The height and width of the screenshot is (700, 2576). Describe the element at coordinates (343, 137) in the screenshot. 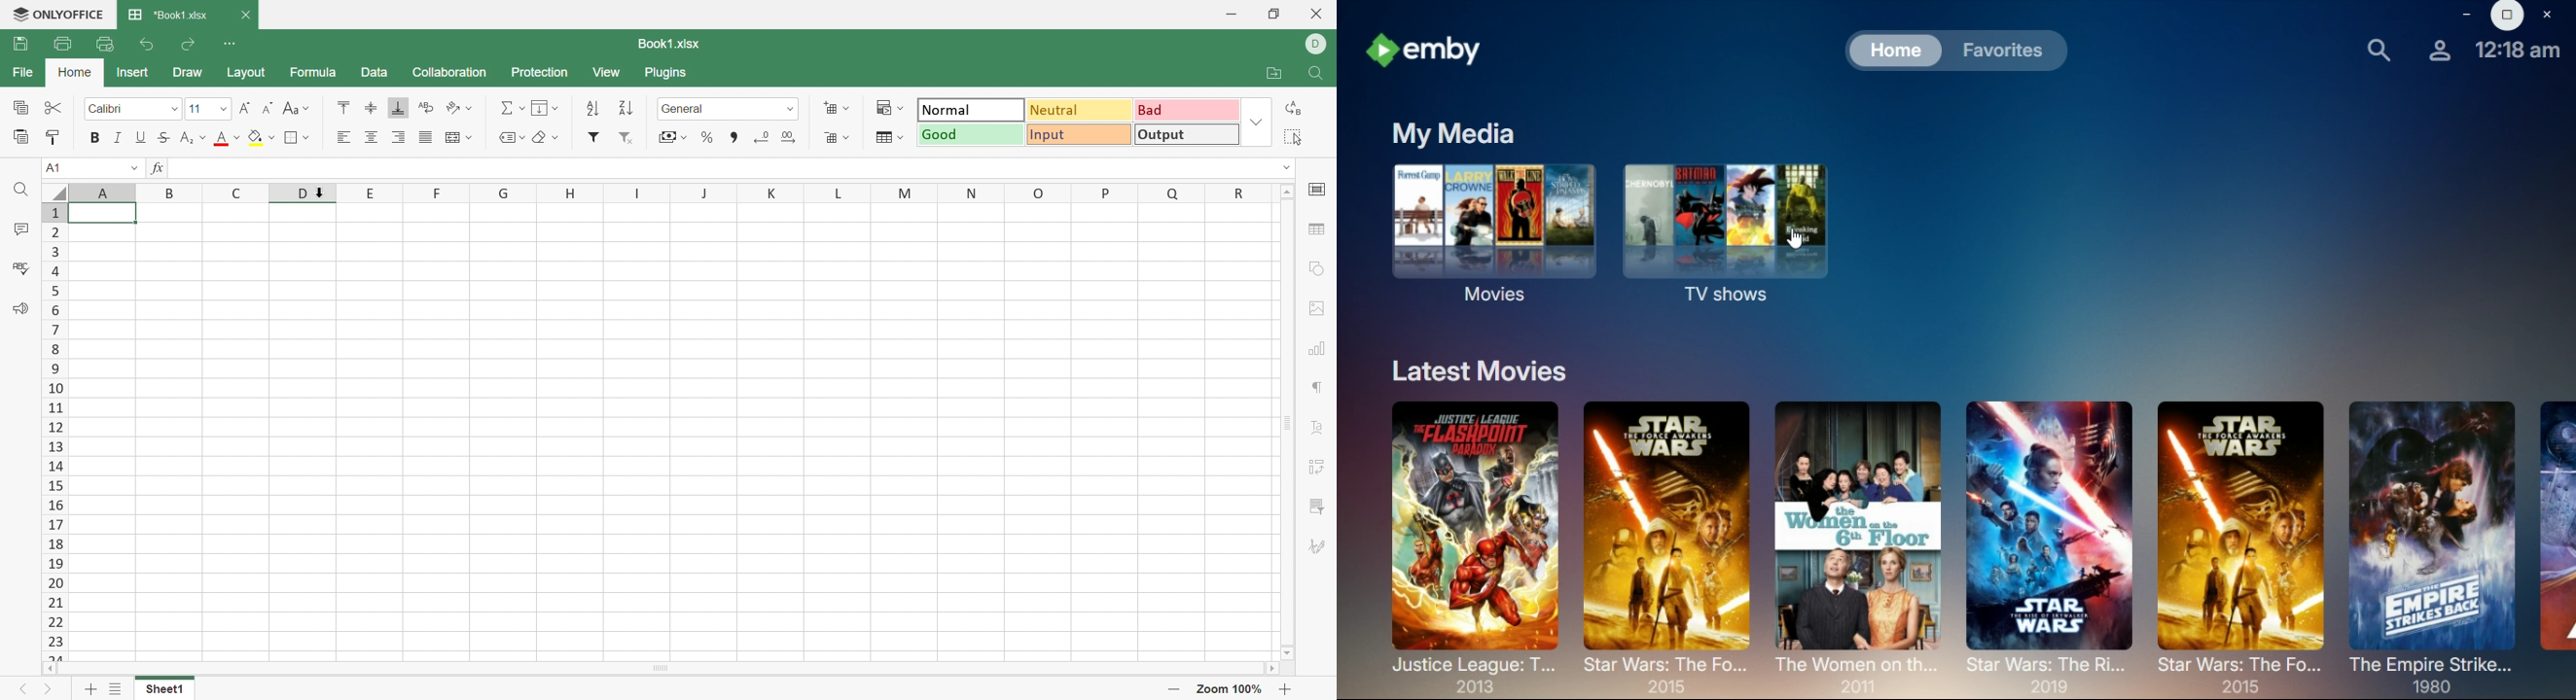

I see `Align Left` at that location.